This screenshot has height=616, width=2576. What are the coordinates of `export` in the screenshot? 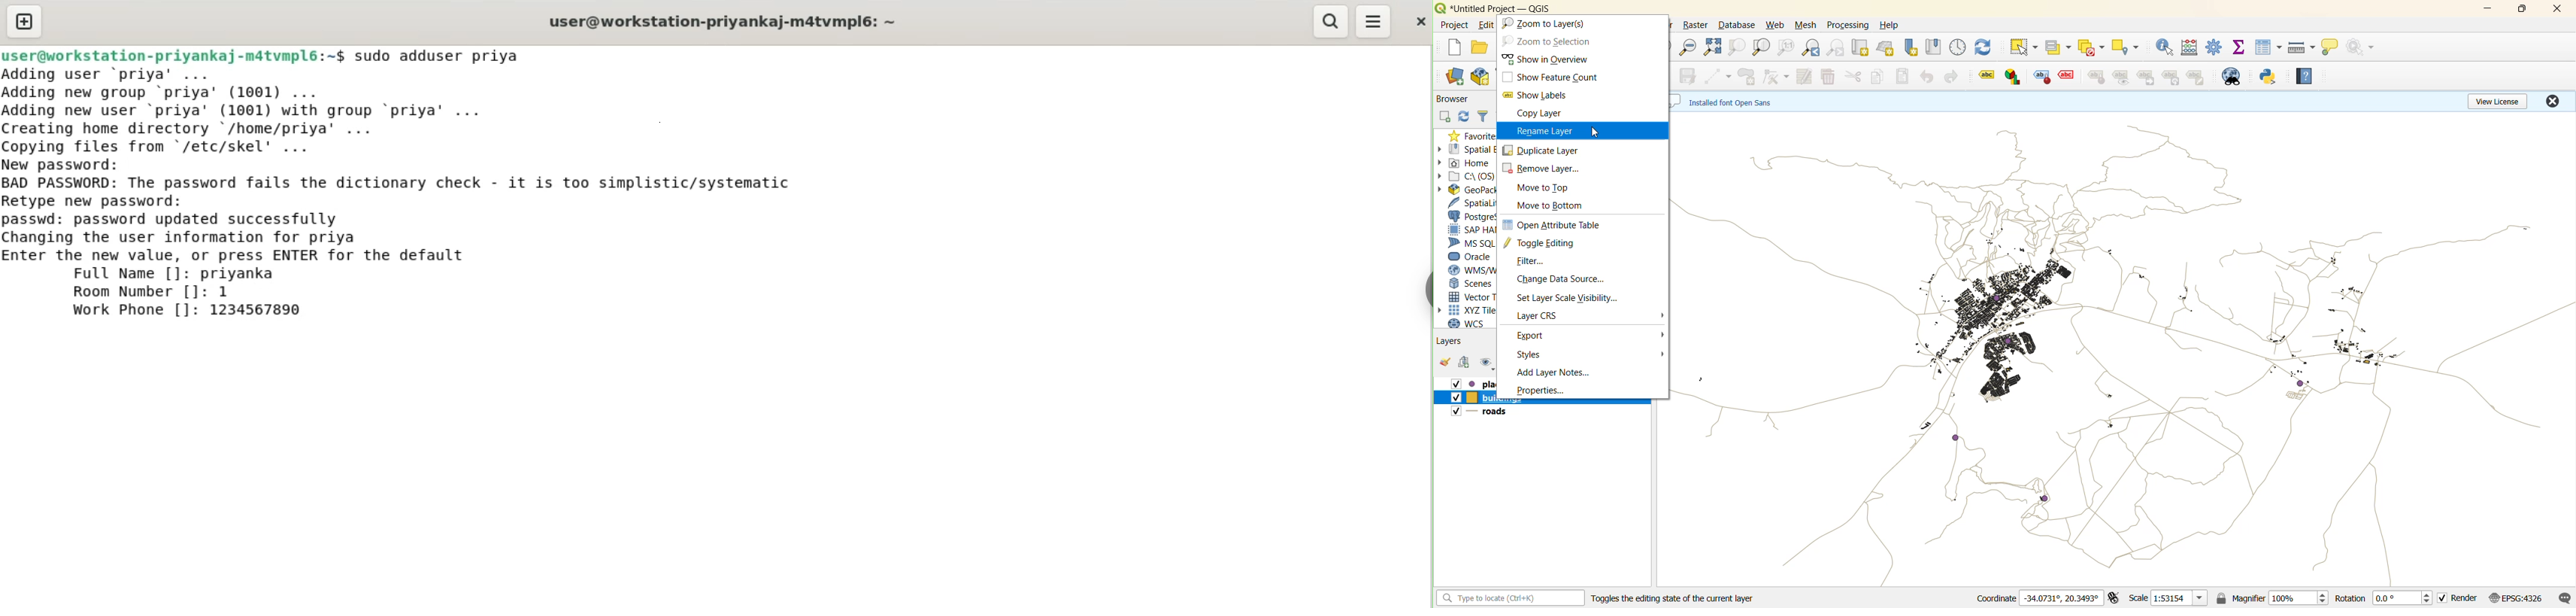 It's located at (1534, 336).